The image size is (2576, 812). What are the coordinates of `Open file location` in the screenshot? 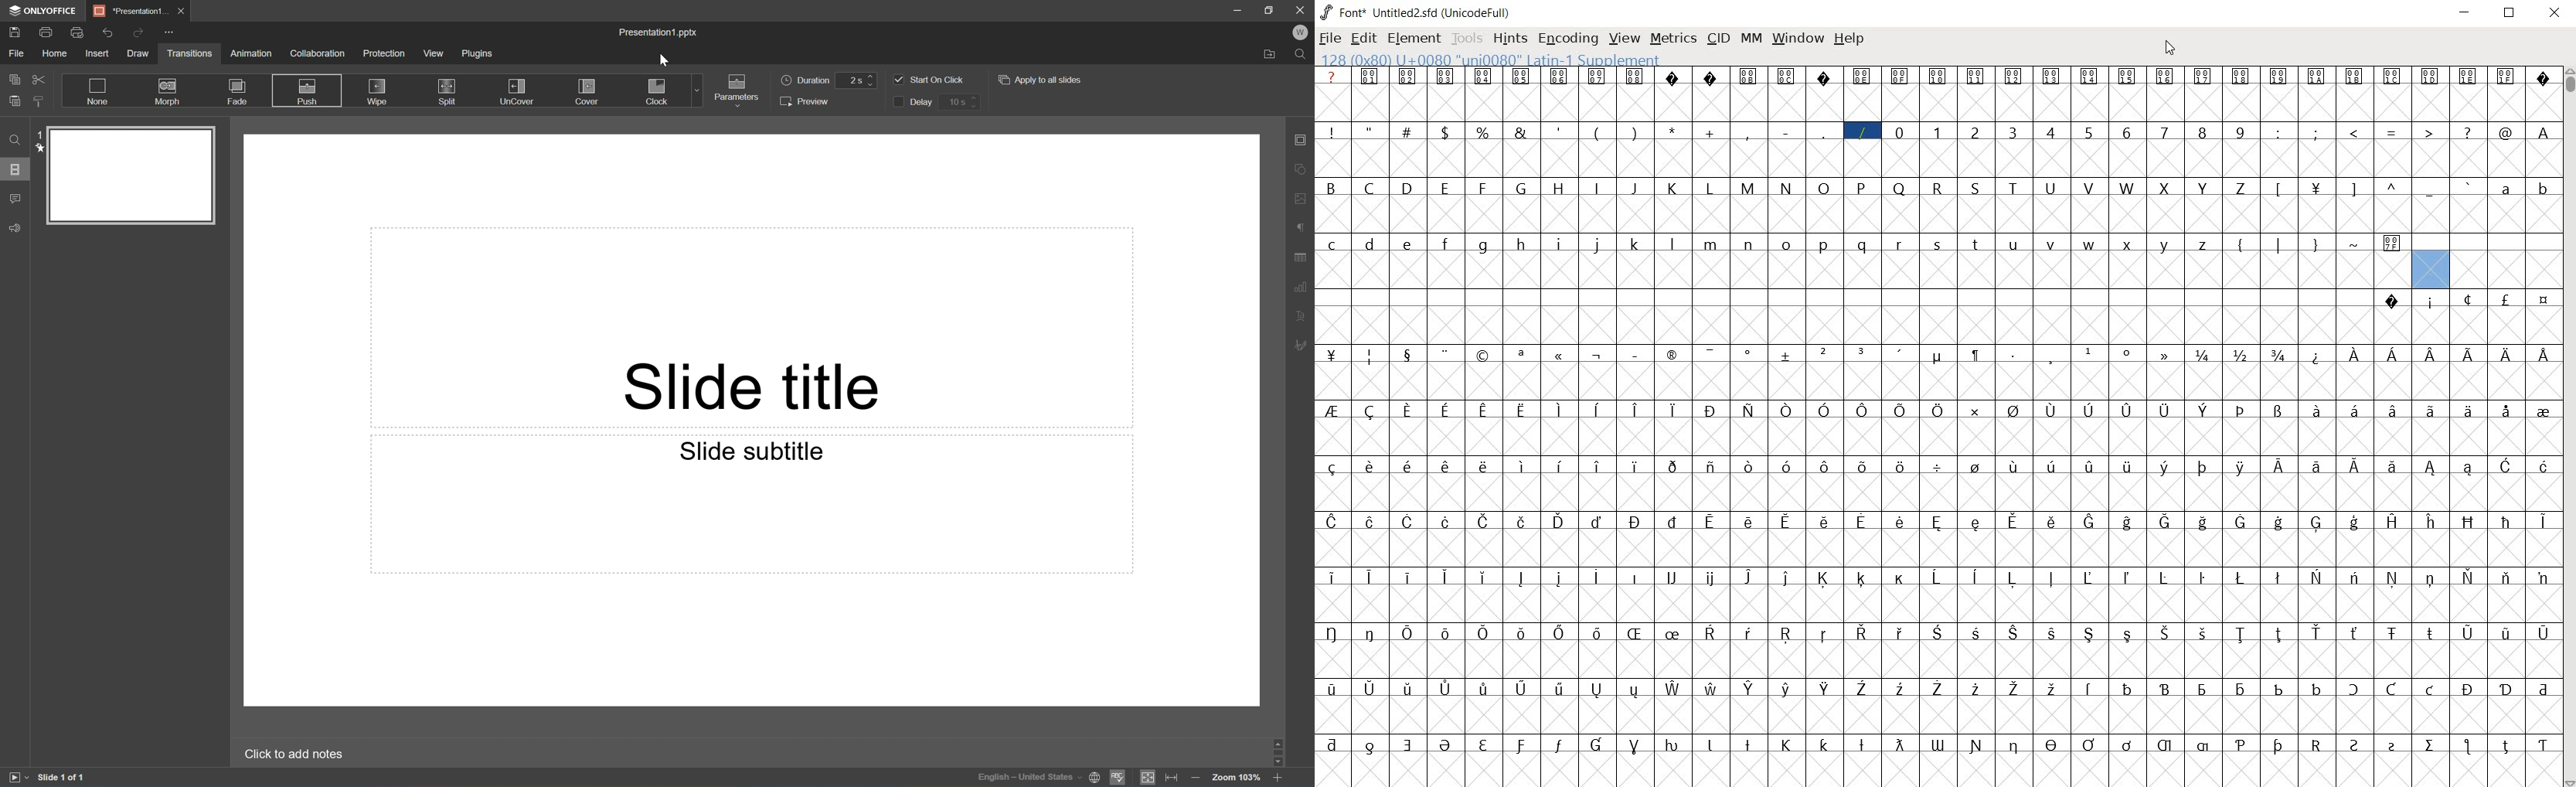 It's located at (1270, 55).